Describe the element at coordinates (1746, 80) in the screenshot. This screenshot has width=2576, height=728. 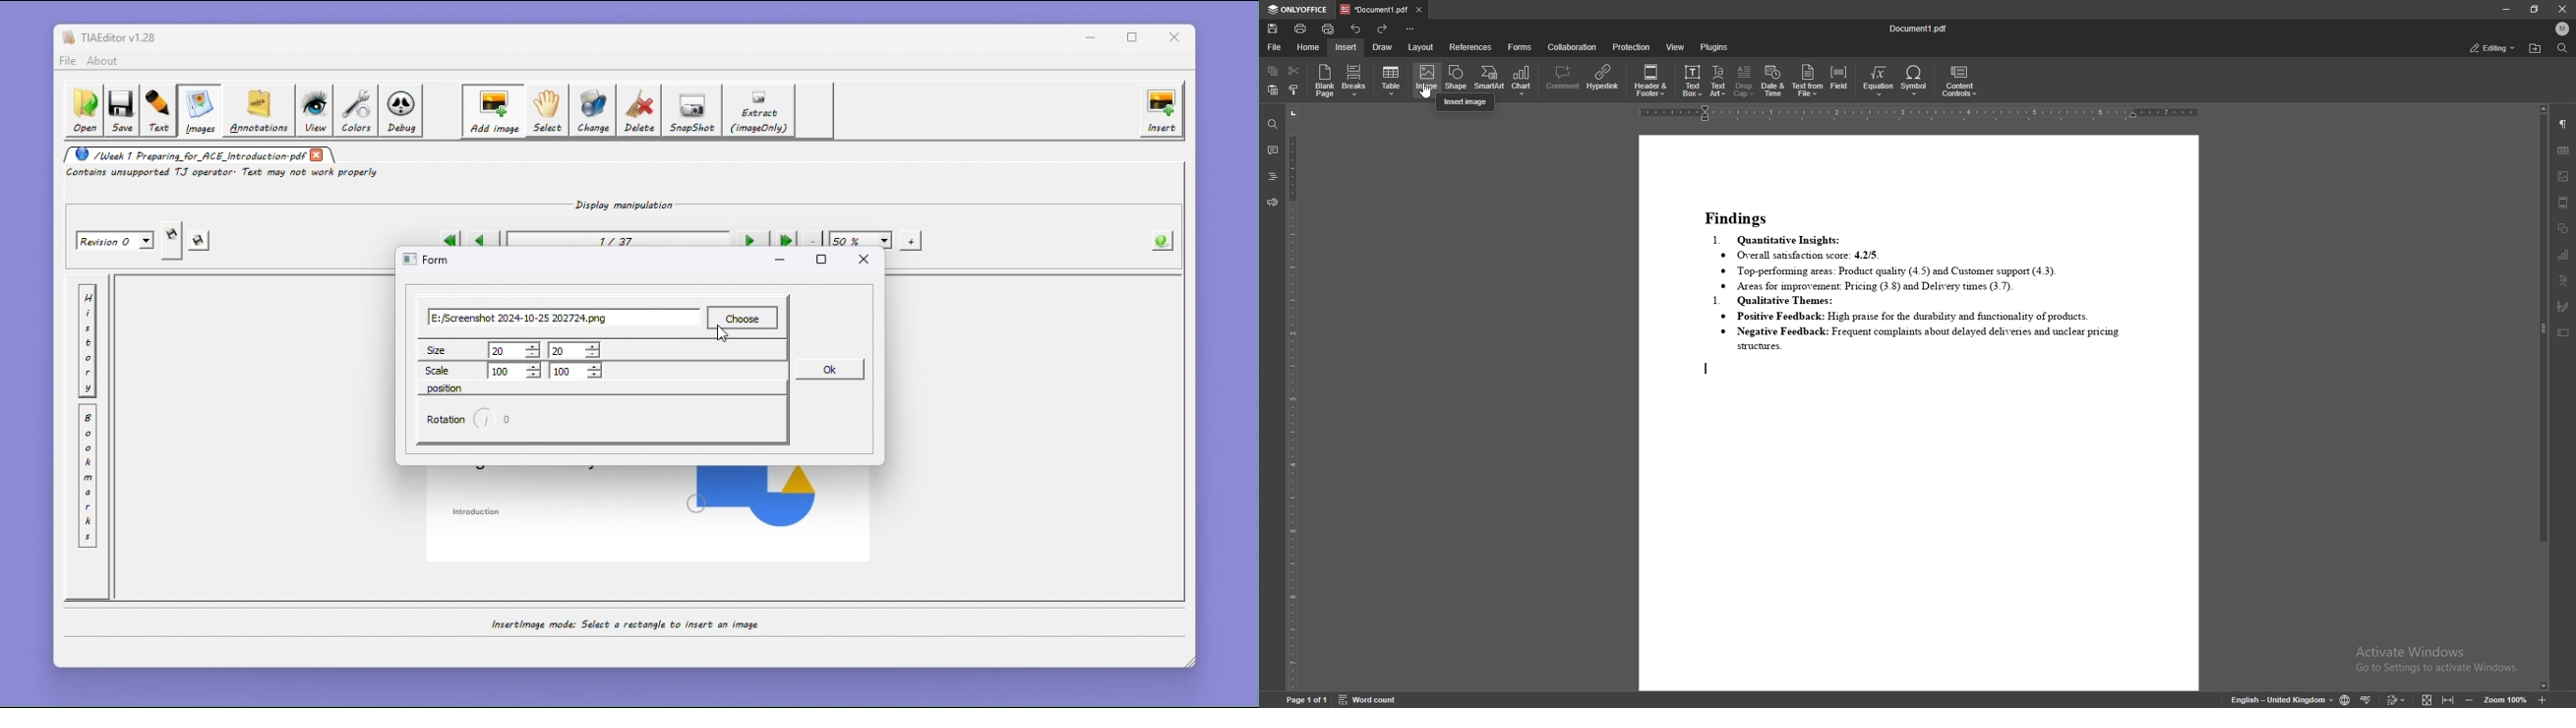
I see `drop cap` at that location.